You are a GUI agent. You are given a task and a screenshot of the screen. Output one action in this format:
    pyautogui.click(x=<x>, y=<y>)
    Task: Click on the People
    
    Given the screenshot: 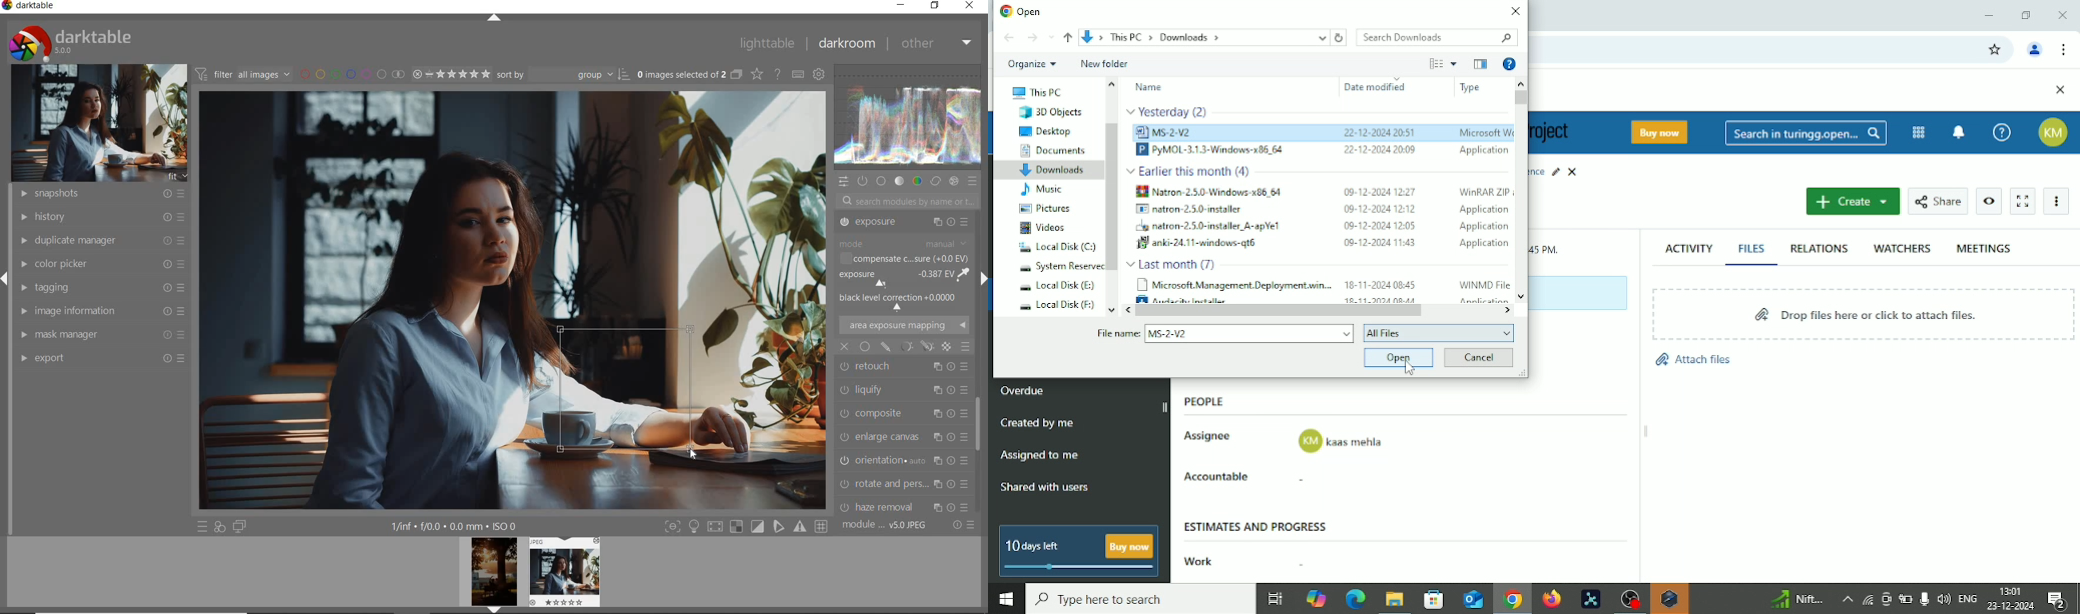 What is the action you would take?
    pyautogui.click(x=1211, y=403)
    